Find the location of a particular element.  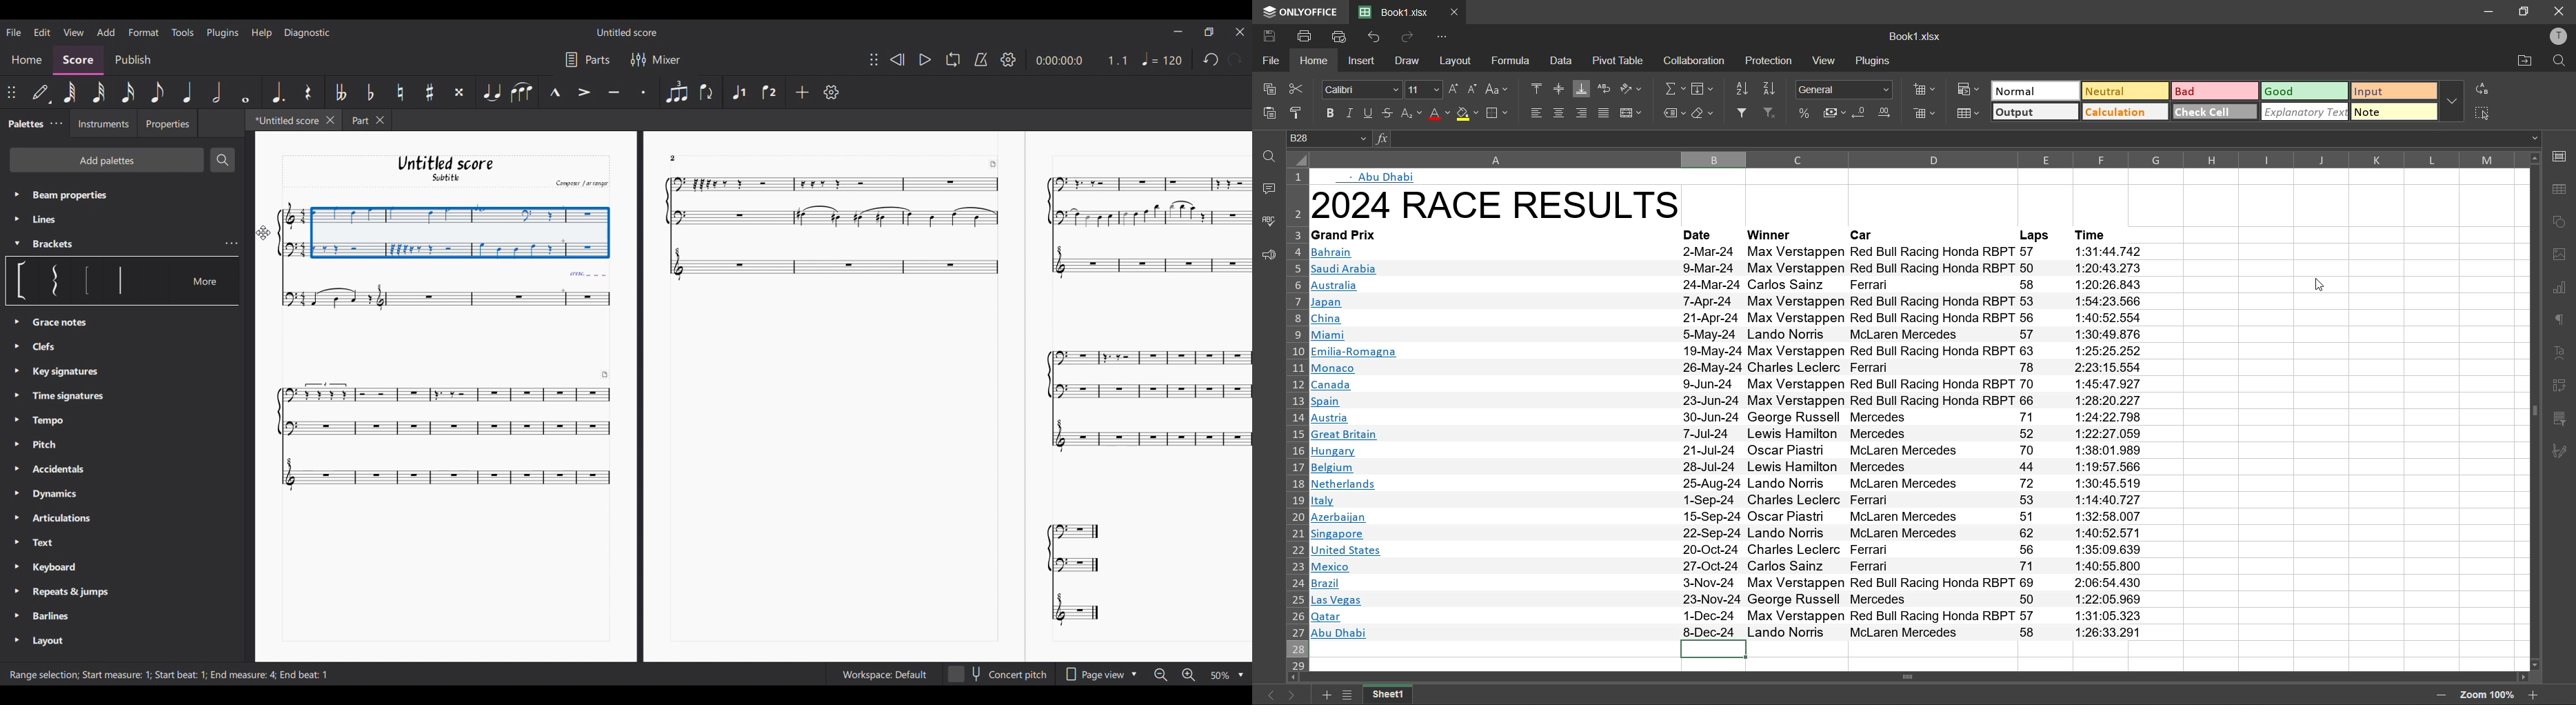

Tie is located at coordinates (491, 92).